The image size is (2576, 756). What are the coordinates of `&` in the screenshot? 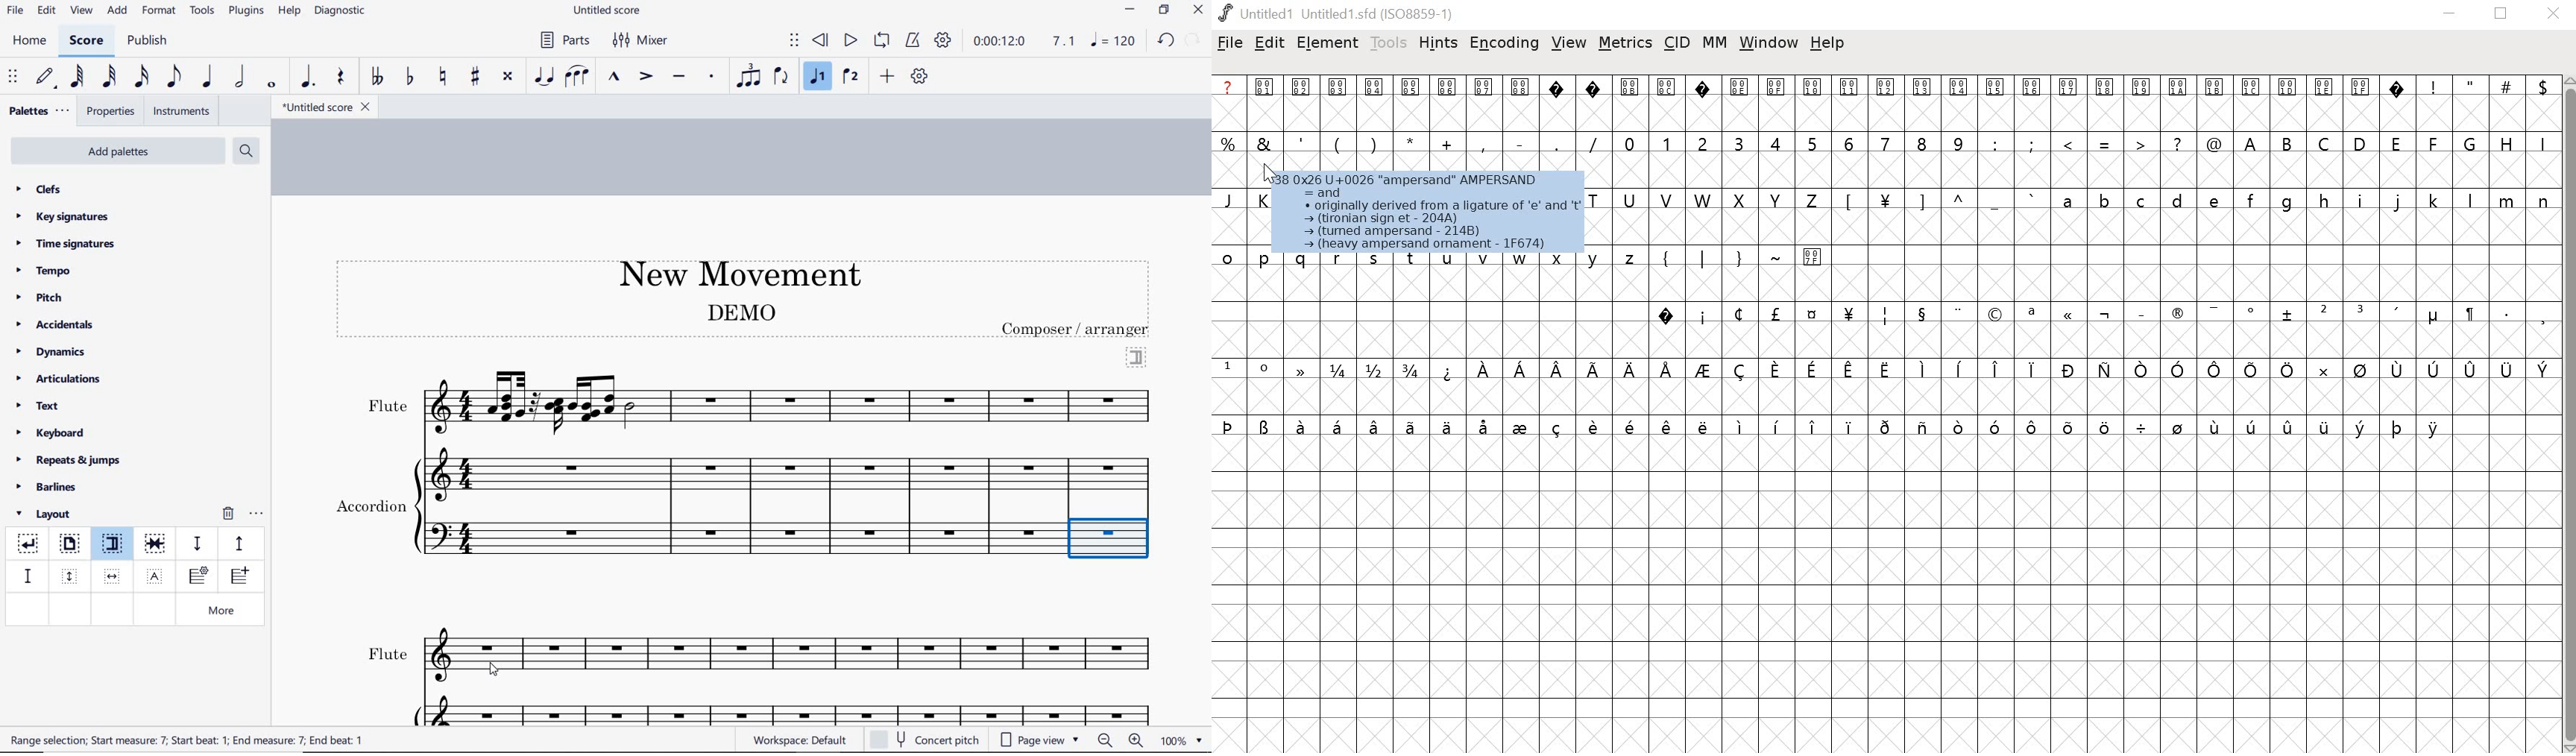 It's located at (1265, 142).